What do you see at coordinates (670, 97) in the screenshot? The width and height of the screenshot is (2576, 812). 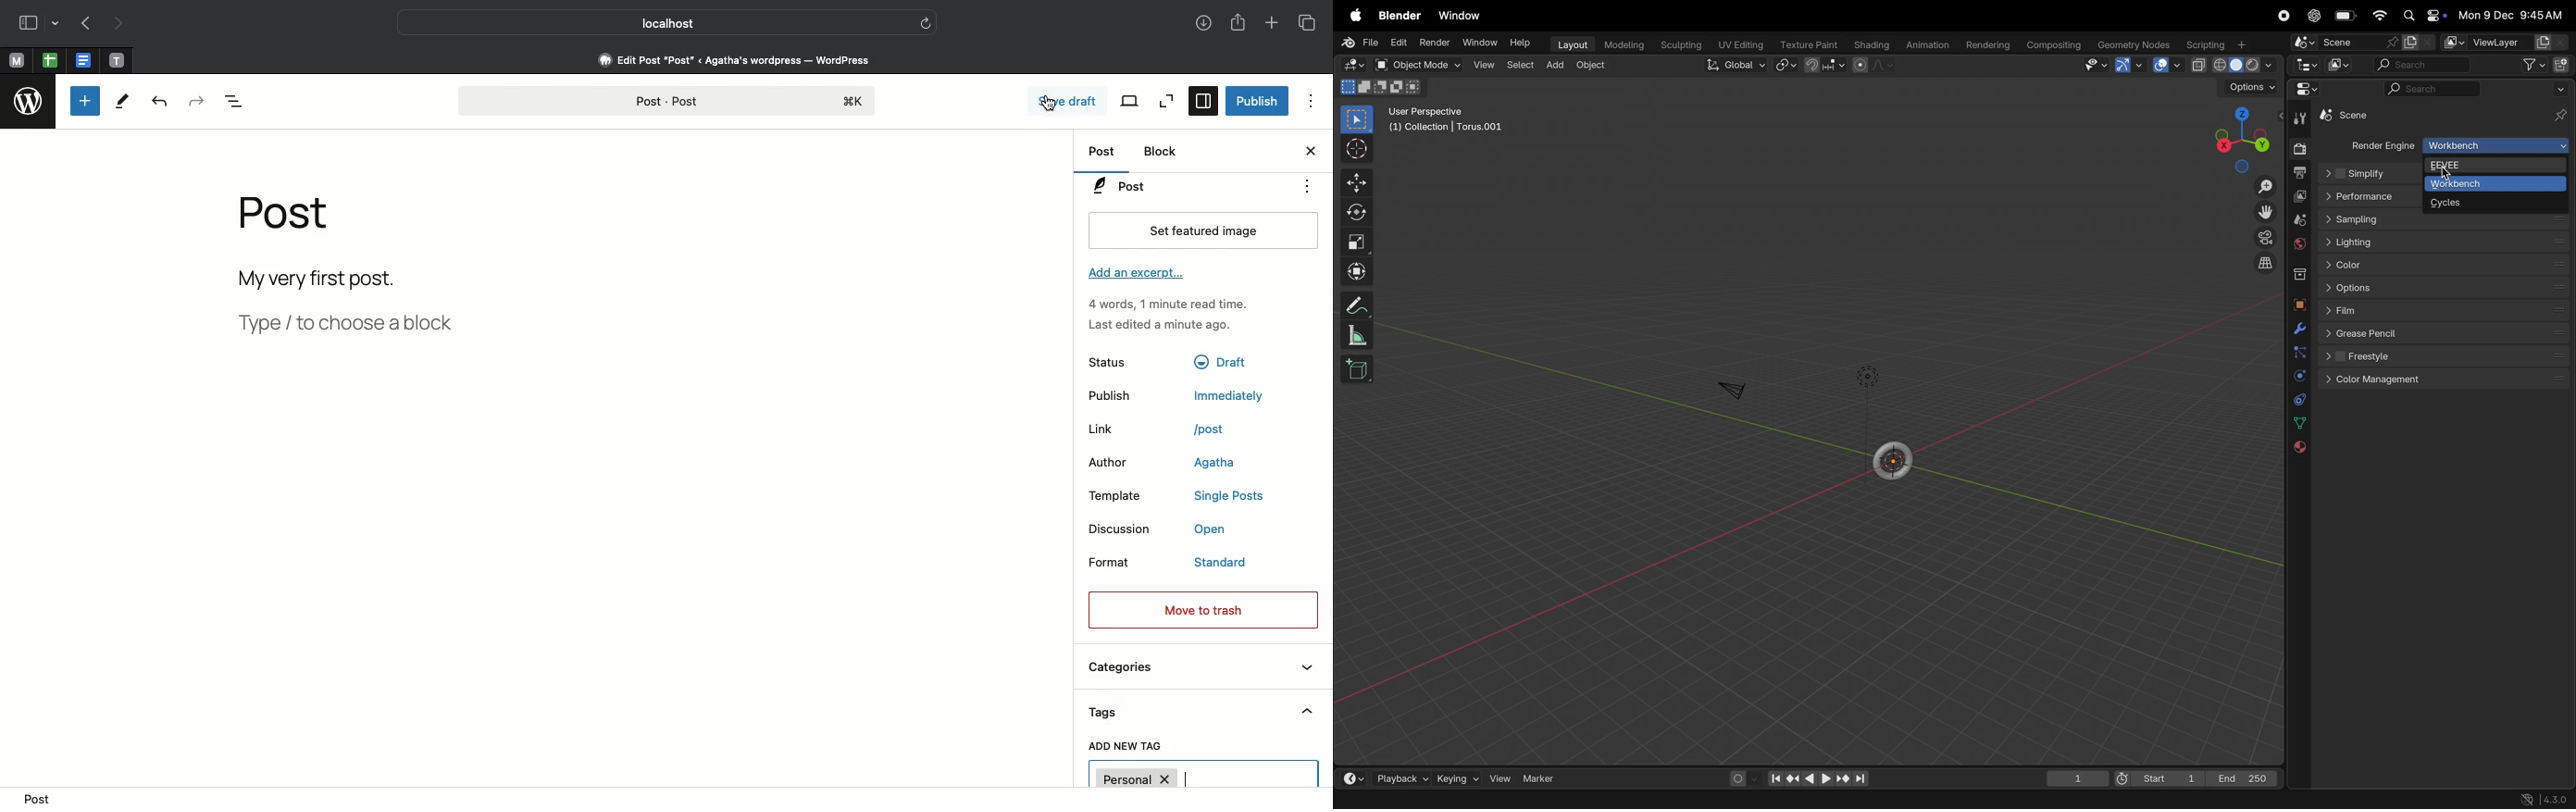 I see `Post` at bounding box center [670, 97].